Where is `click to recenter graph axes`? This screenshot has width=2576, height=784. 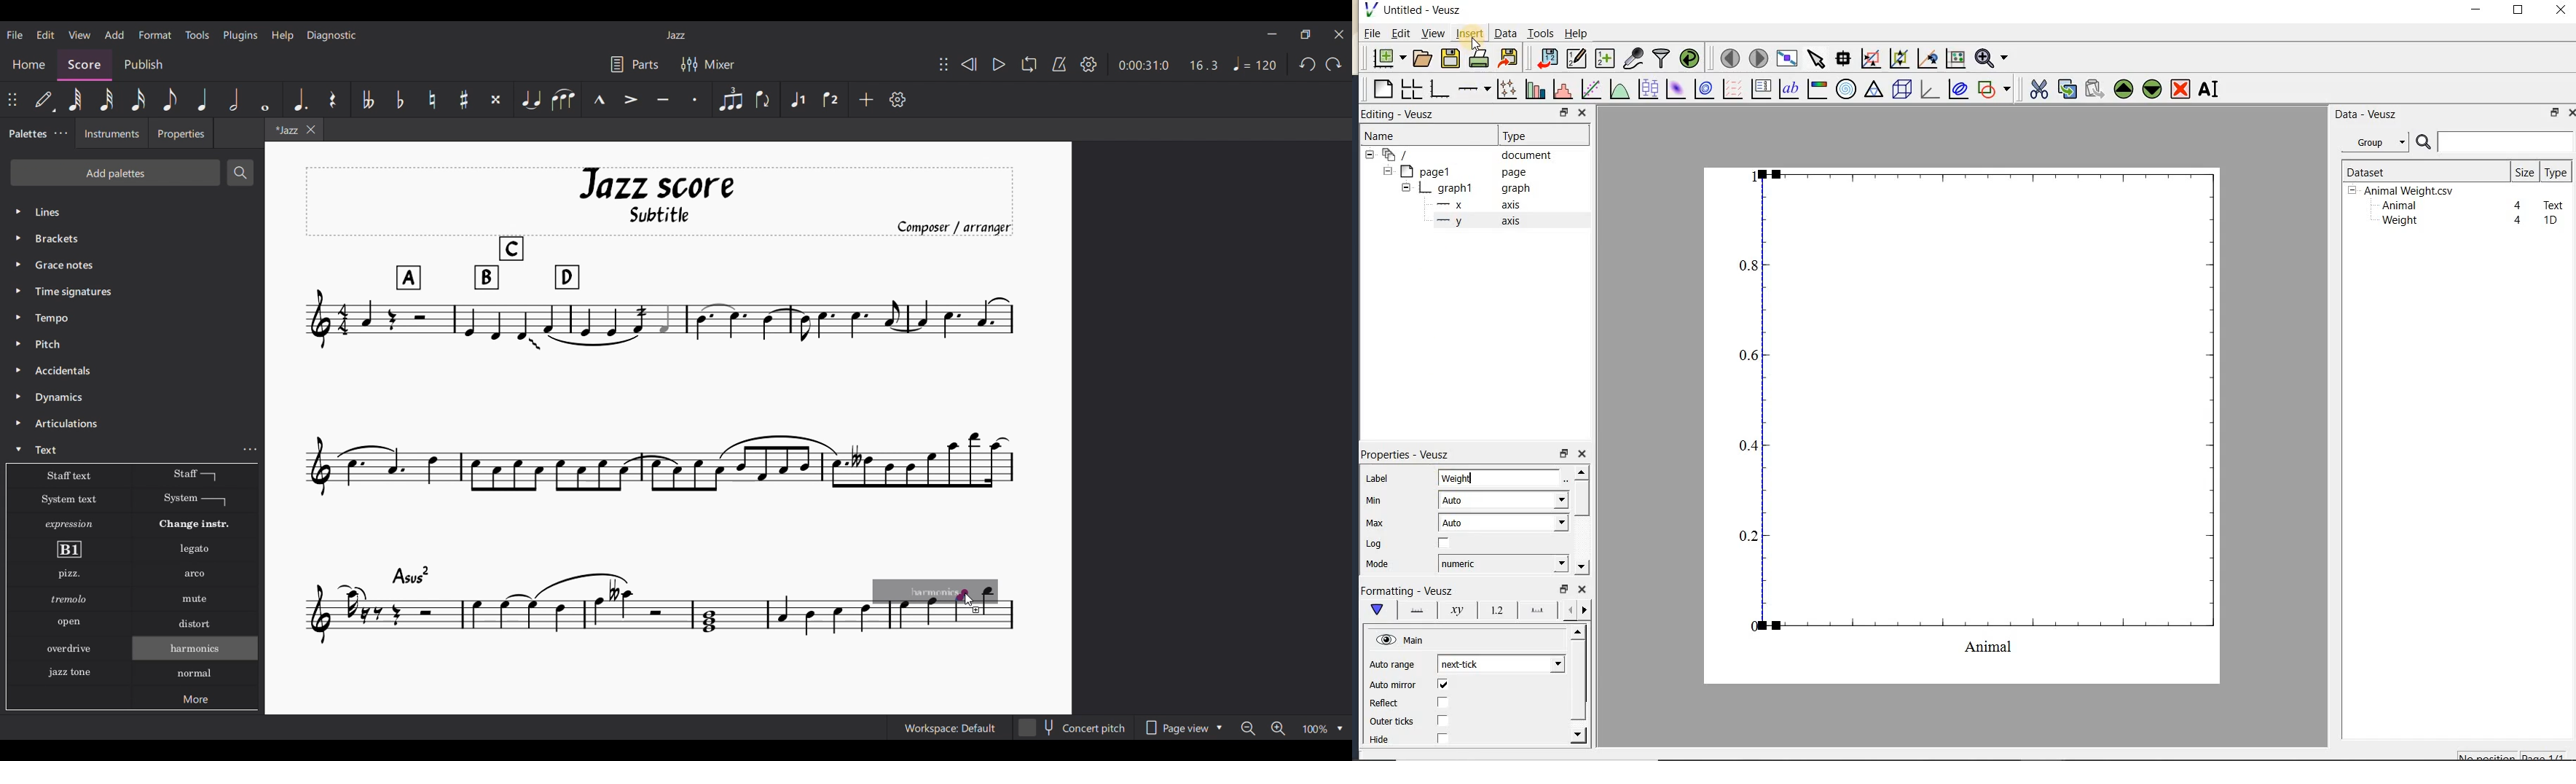 click to recenter graph axes is located at coordinates (1928, 59).